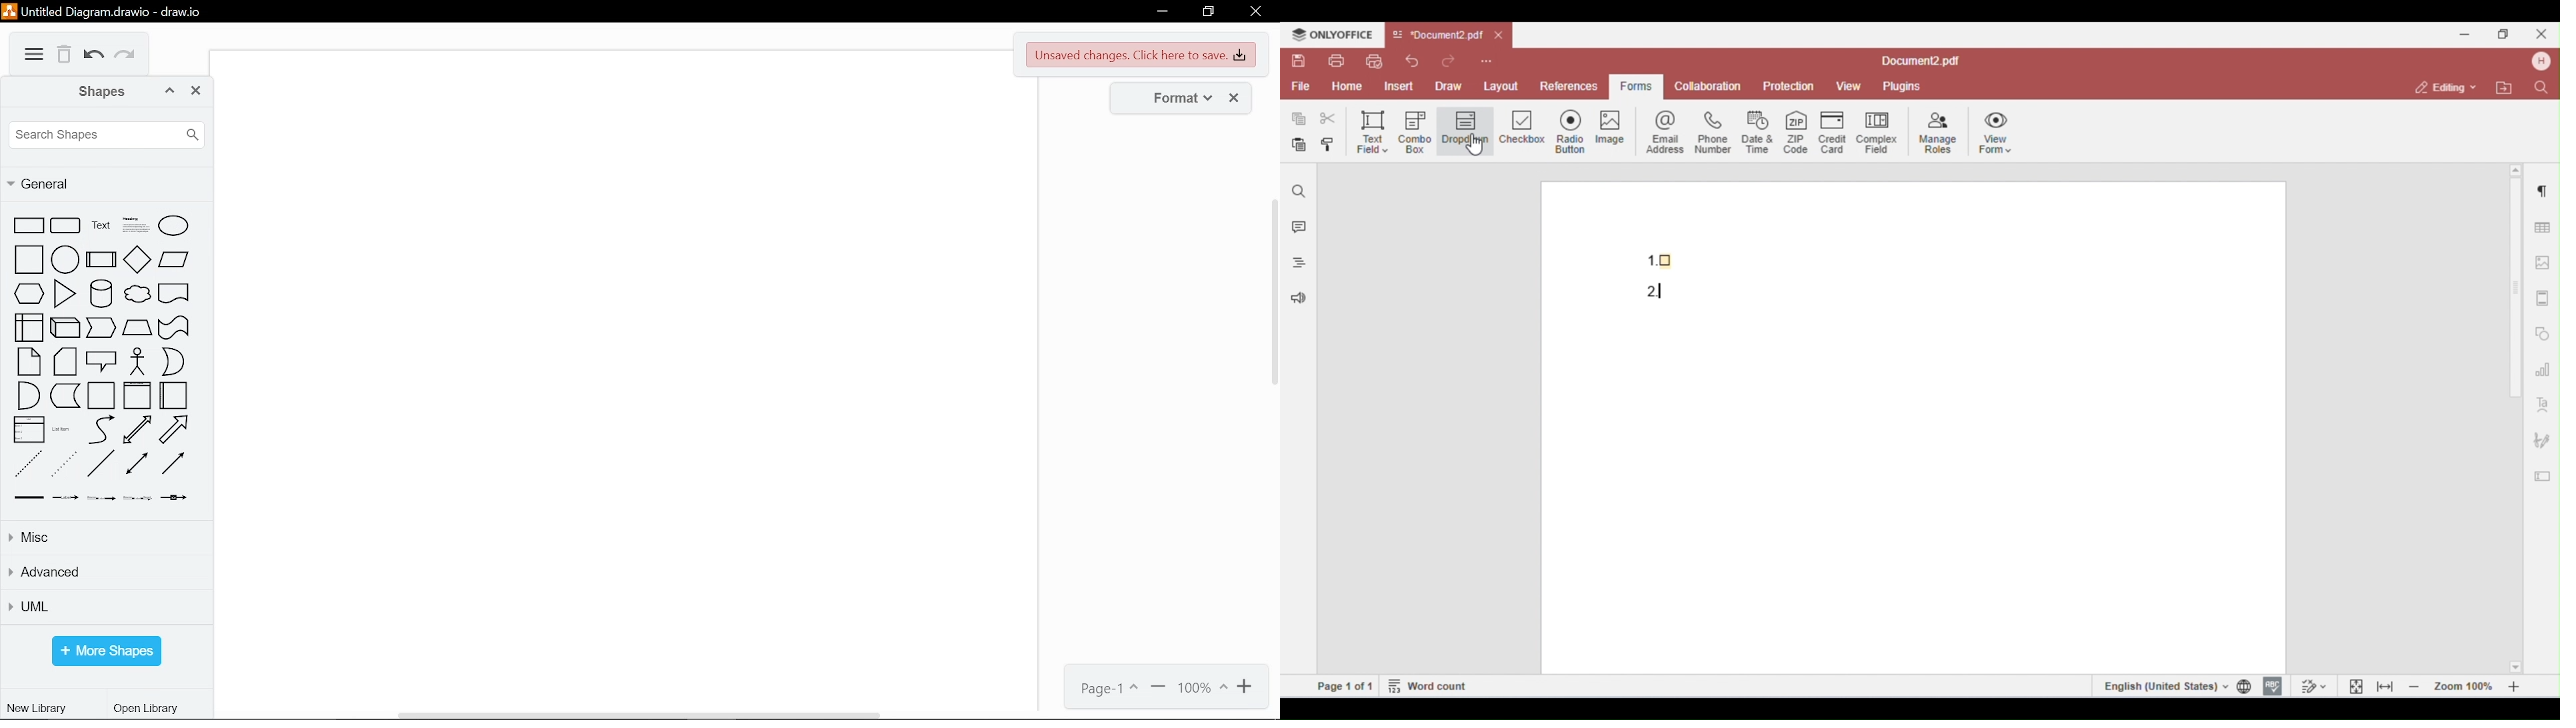 The width and height of the screenshot is (2576, 728). Describe the element at coordinates (642, 715) in the screenshot. I see `horizontal scrollbar` at that location.